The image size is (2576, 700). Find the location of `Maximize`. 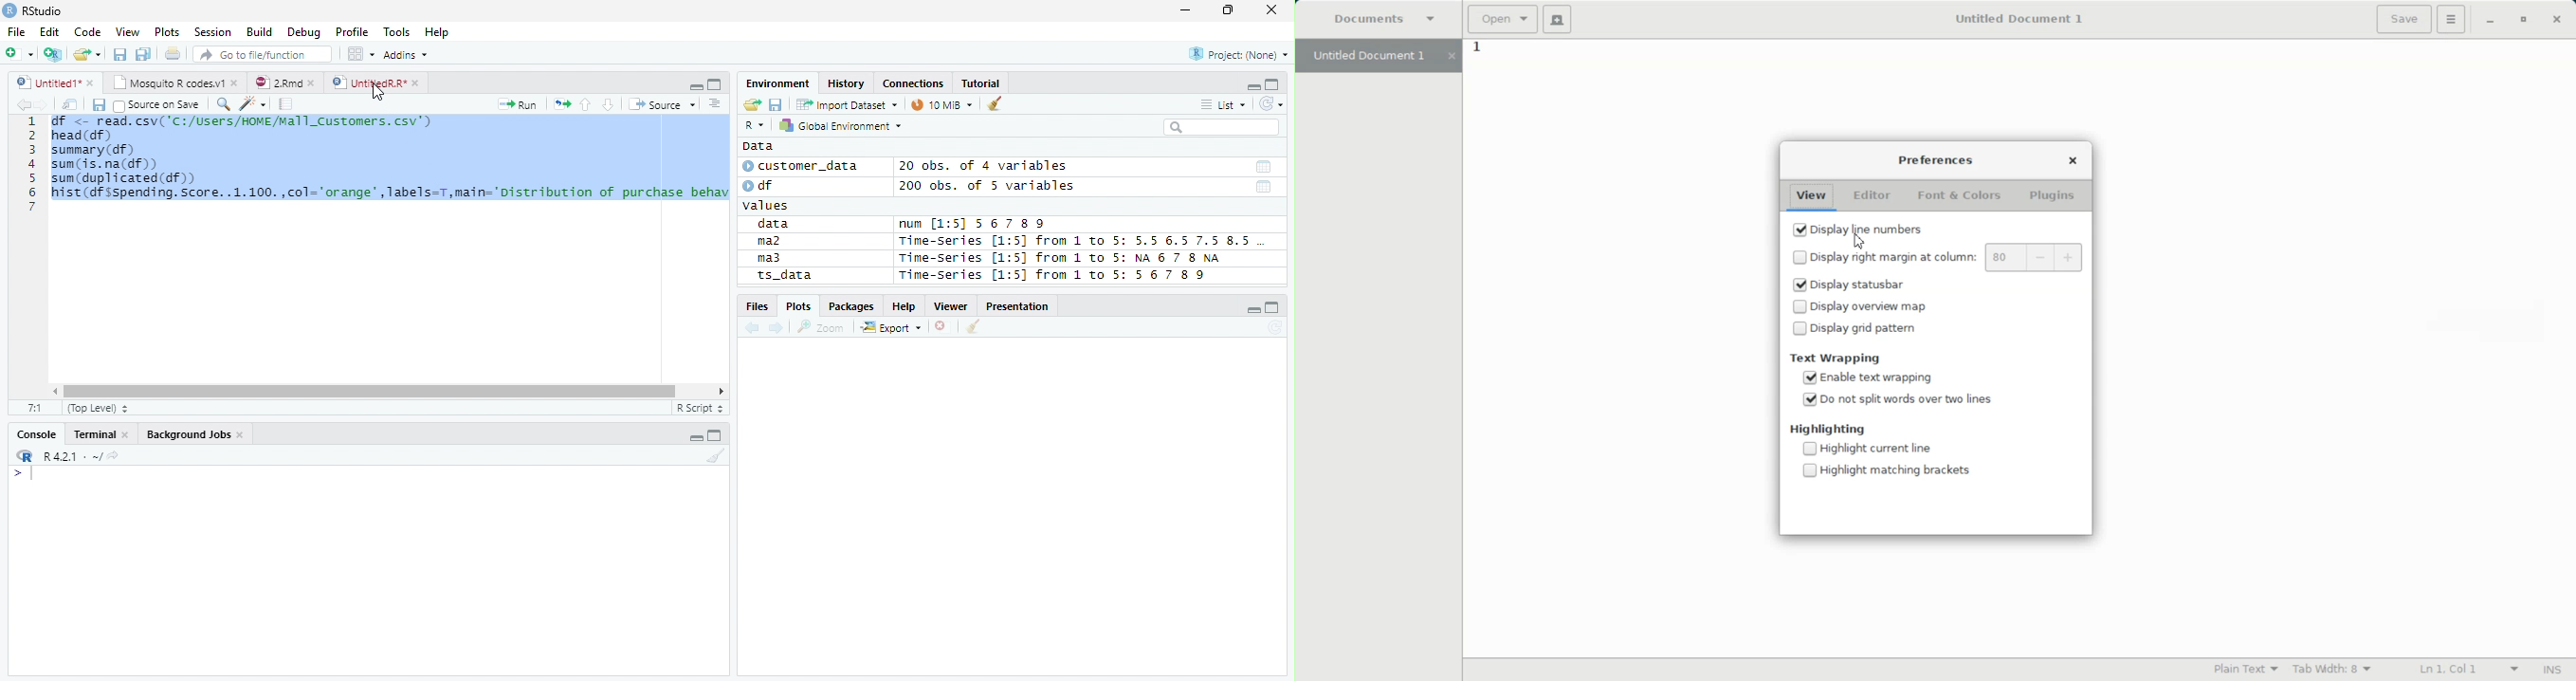

Maximize is located at coordinates (717, 436).